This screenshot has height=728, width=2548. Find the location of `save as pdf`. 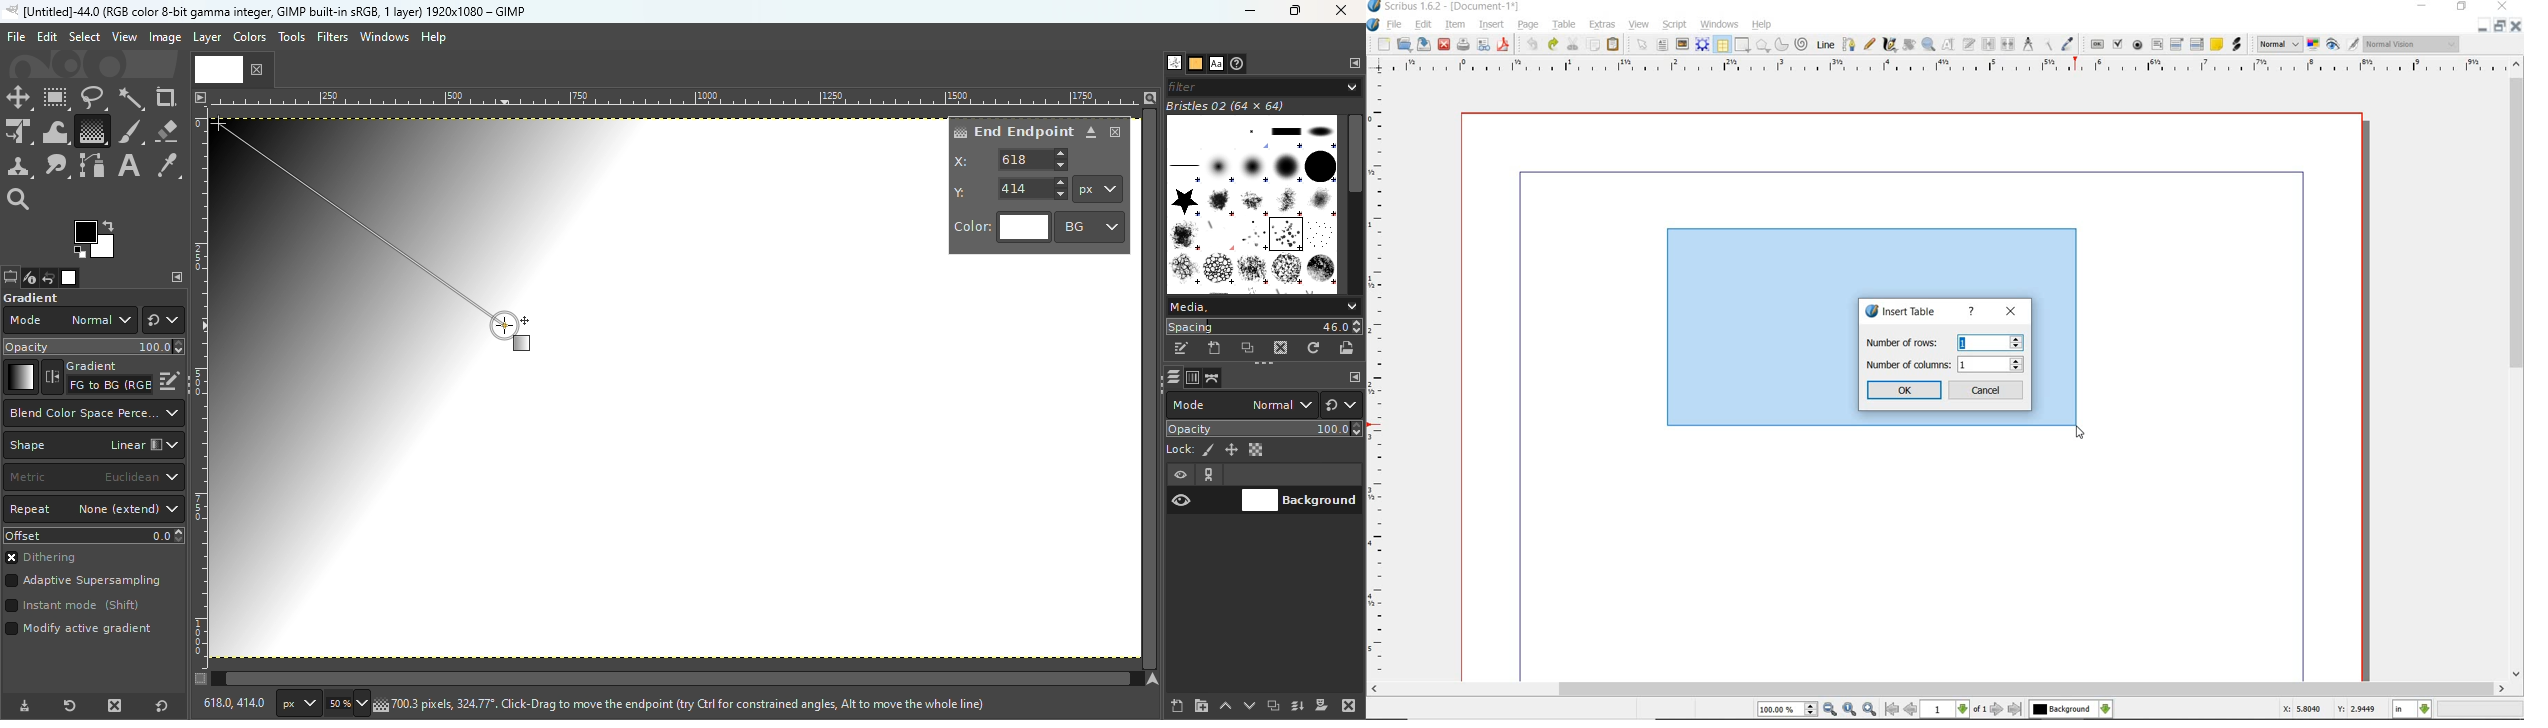

save as pdf is located at coordinates (1503, 44).